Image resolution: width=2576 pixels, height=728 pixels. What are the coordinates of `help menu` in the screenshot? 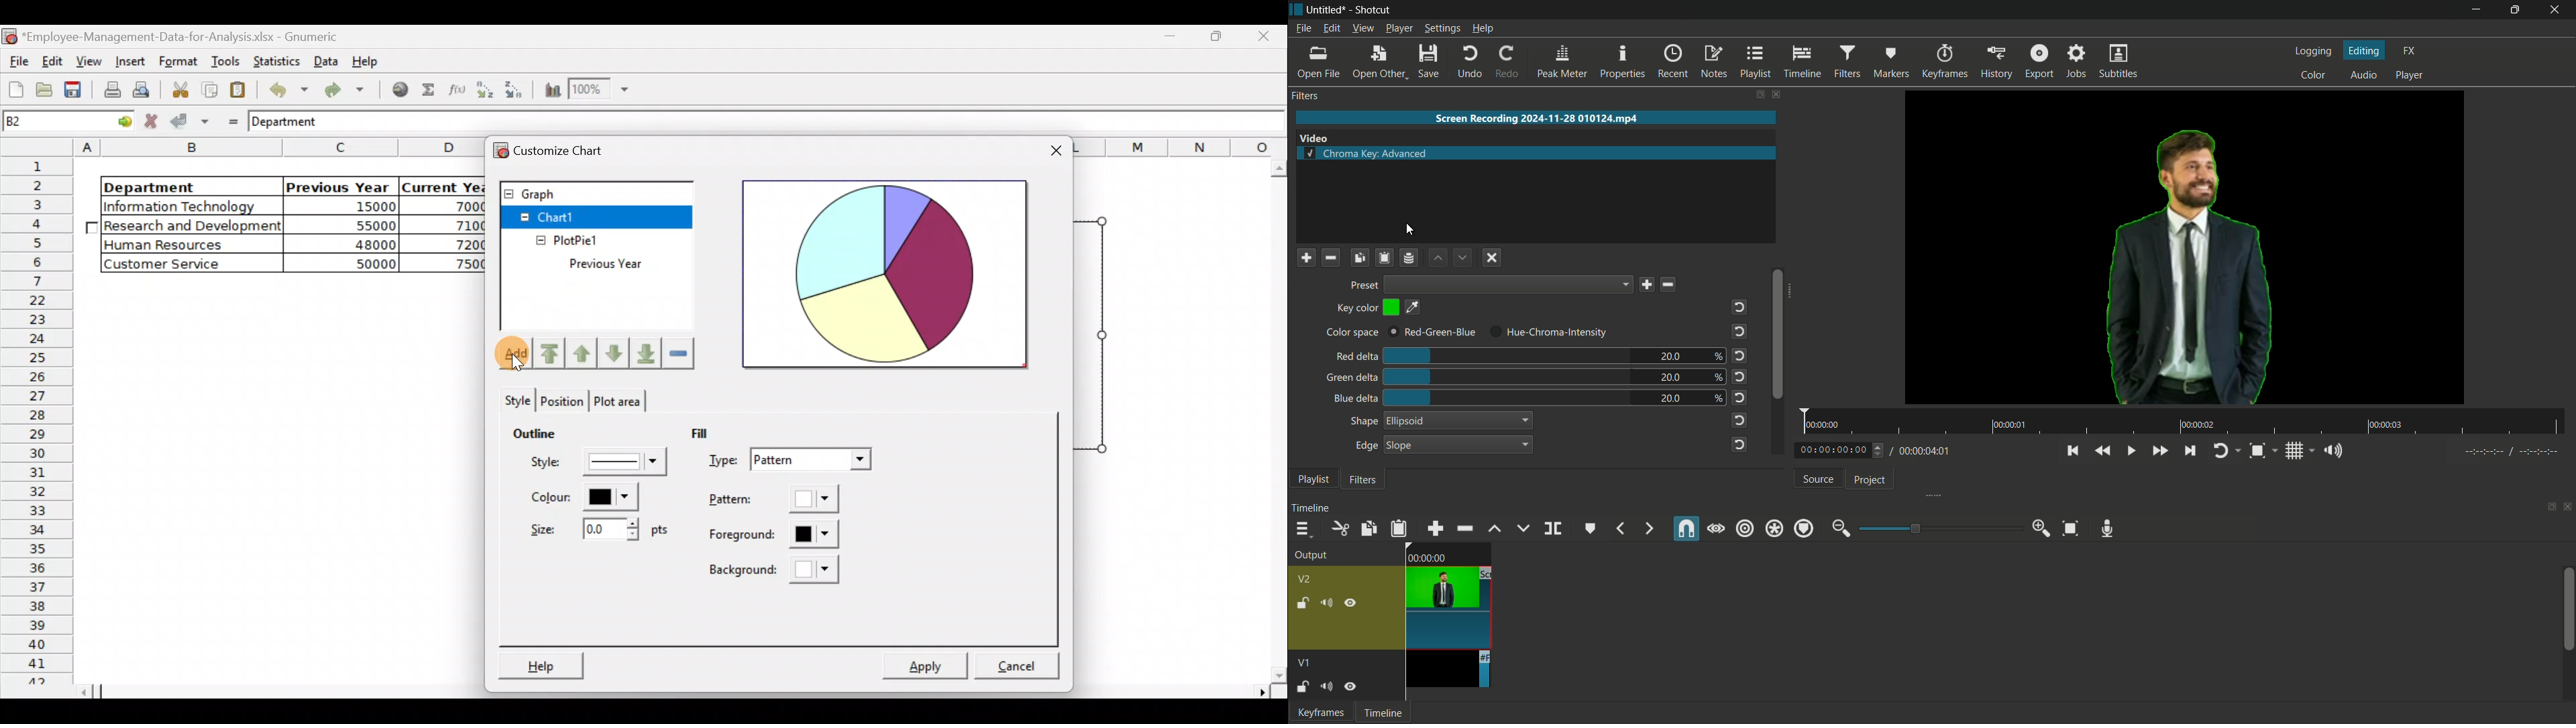 It's located at (1483, 29).